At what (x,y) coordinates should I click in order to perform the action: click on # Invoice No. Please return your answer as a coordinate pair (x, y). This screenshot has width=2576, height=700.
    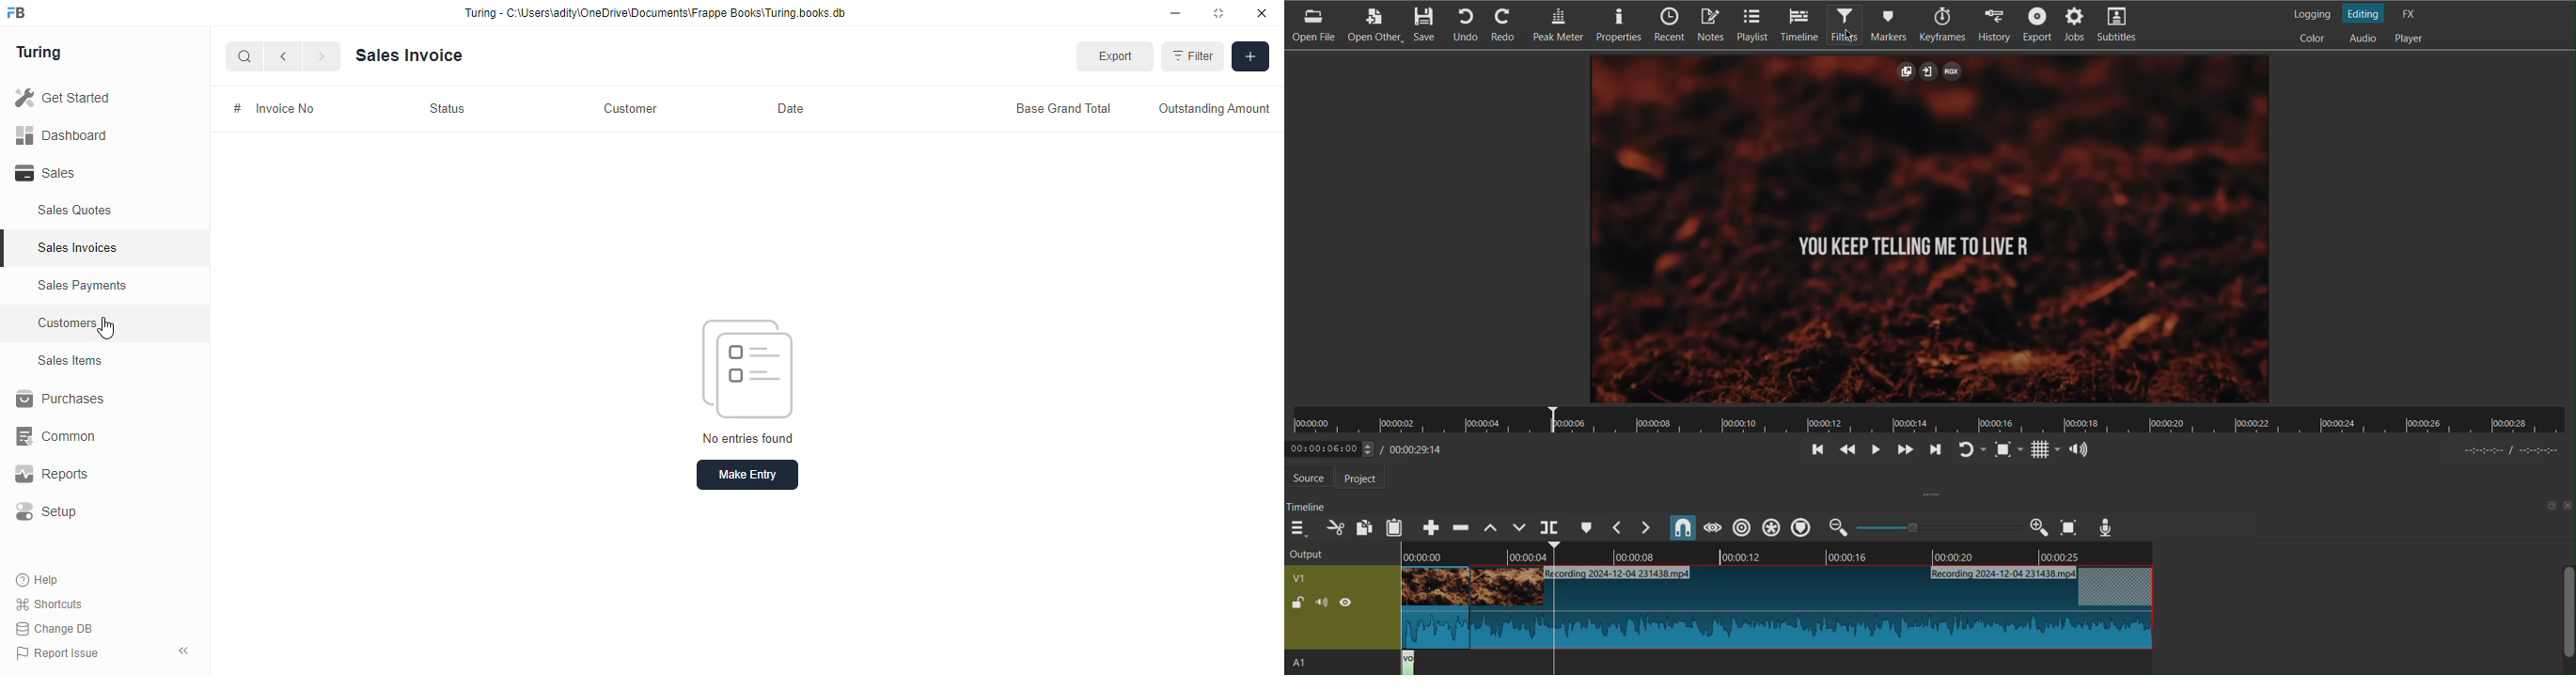
    Looking at the image, I should click on (284, 107).